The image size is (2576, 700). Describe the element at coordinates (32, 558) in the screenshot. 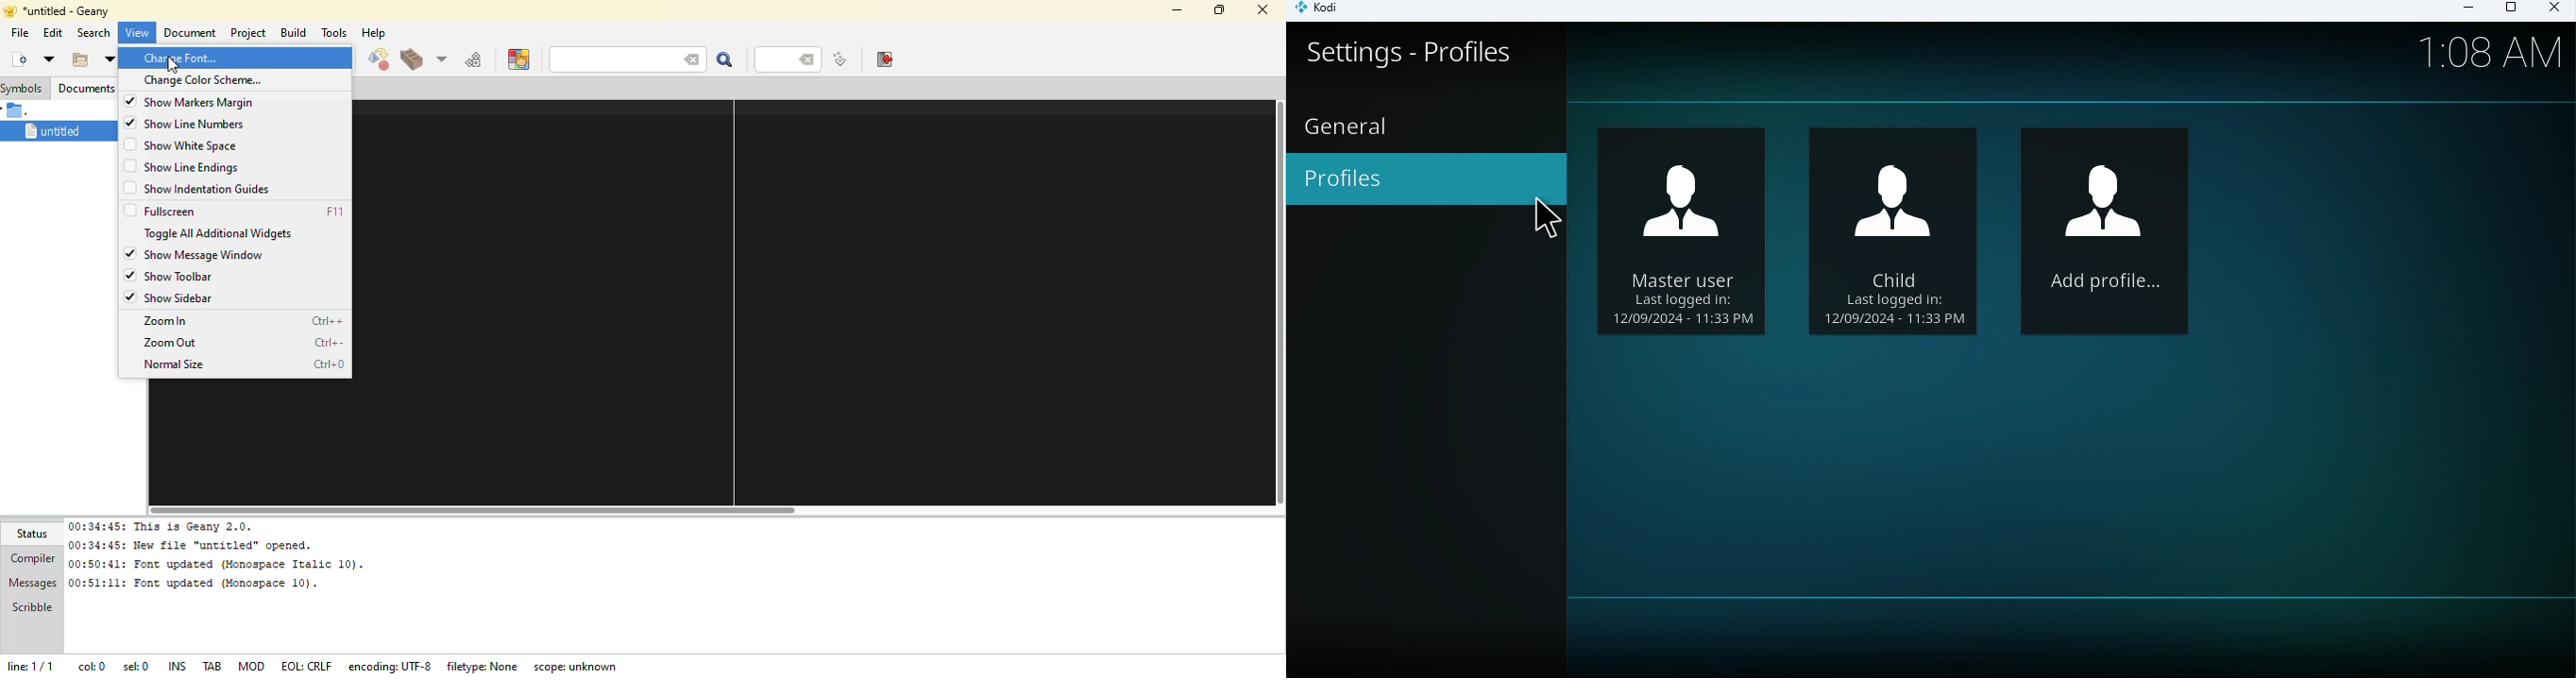

I see `compiler` at that location.